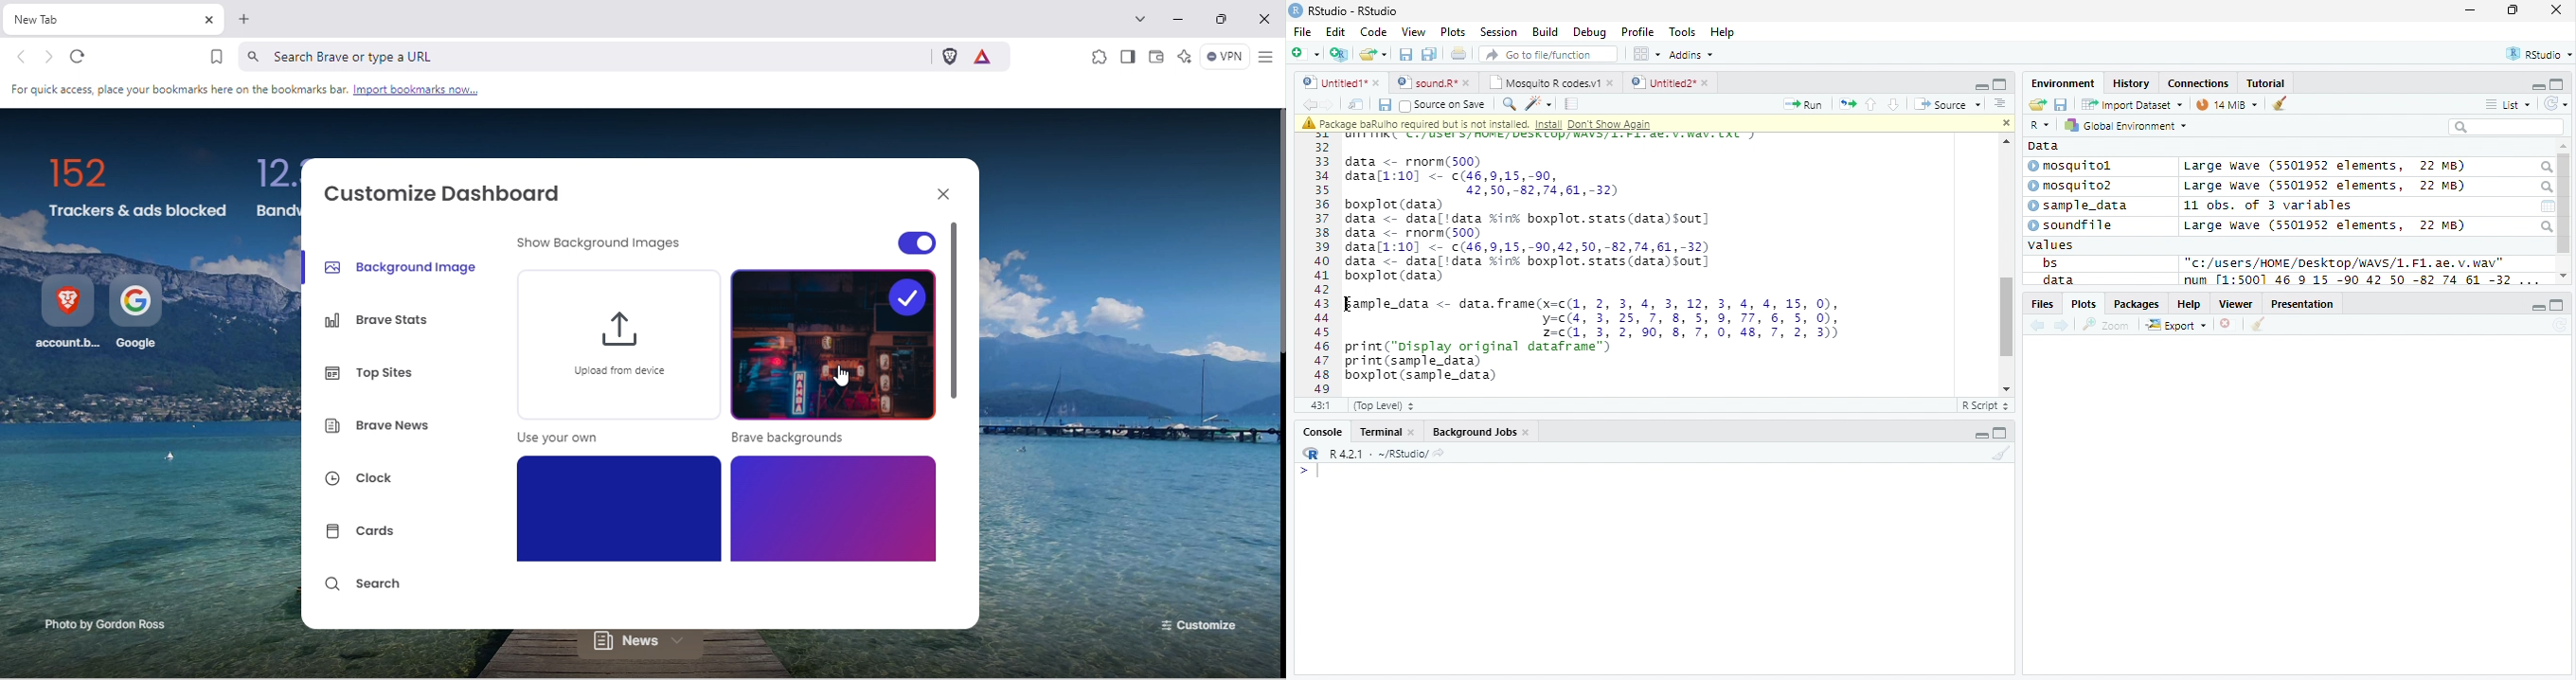 This screenshot has width=2576, height=700. I want to click on Large wave (5501952 elements, 22 MB), so click(2324, 225).